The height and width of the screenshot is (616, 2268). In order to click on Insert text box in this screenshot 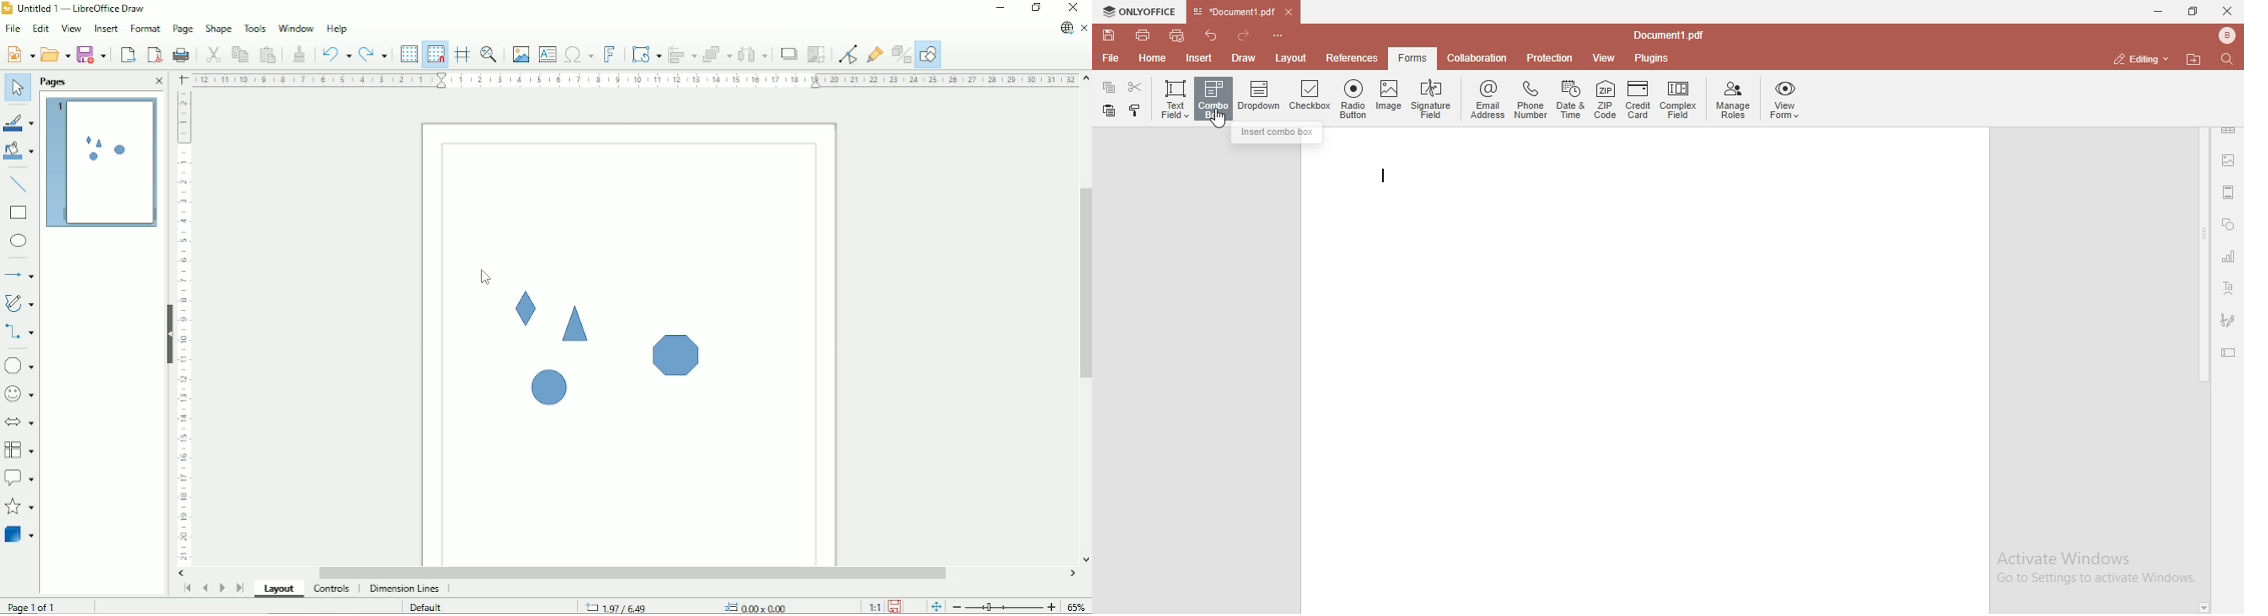, I will do `click(547, 54)`.